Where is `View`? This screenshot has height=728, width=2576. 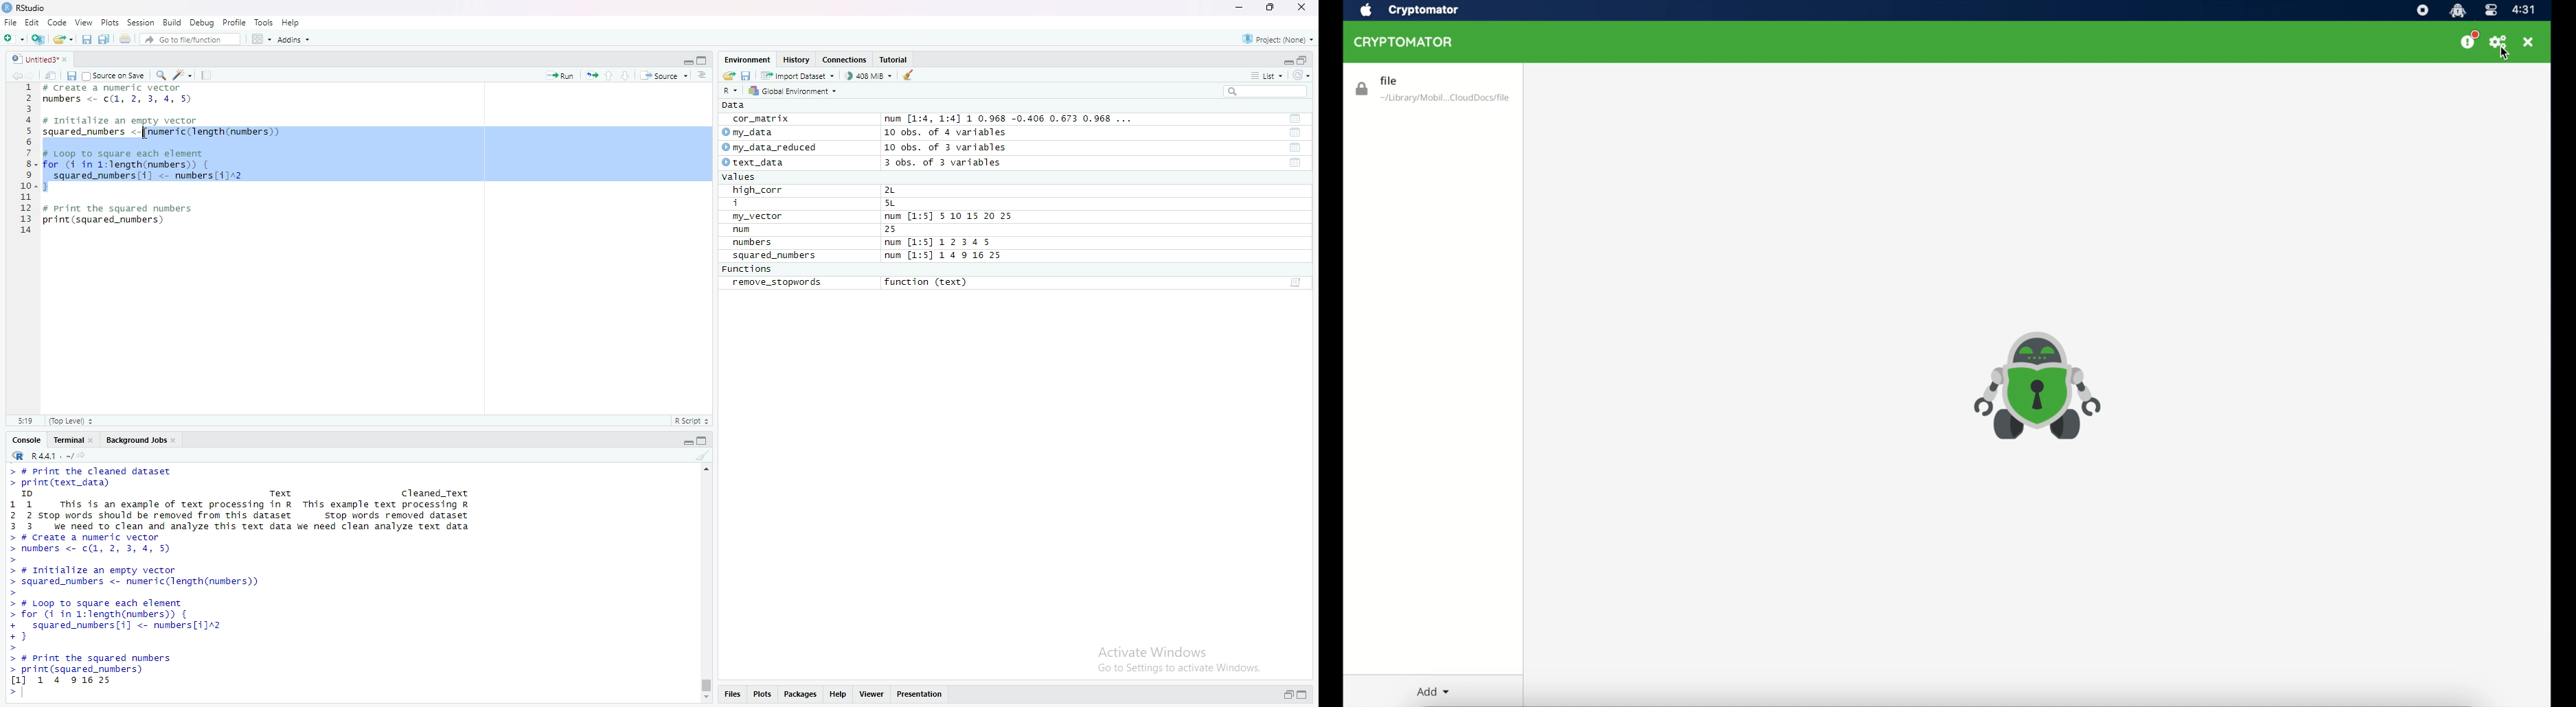 View is located at coordinates (84, 22).